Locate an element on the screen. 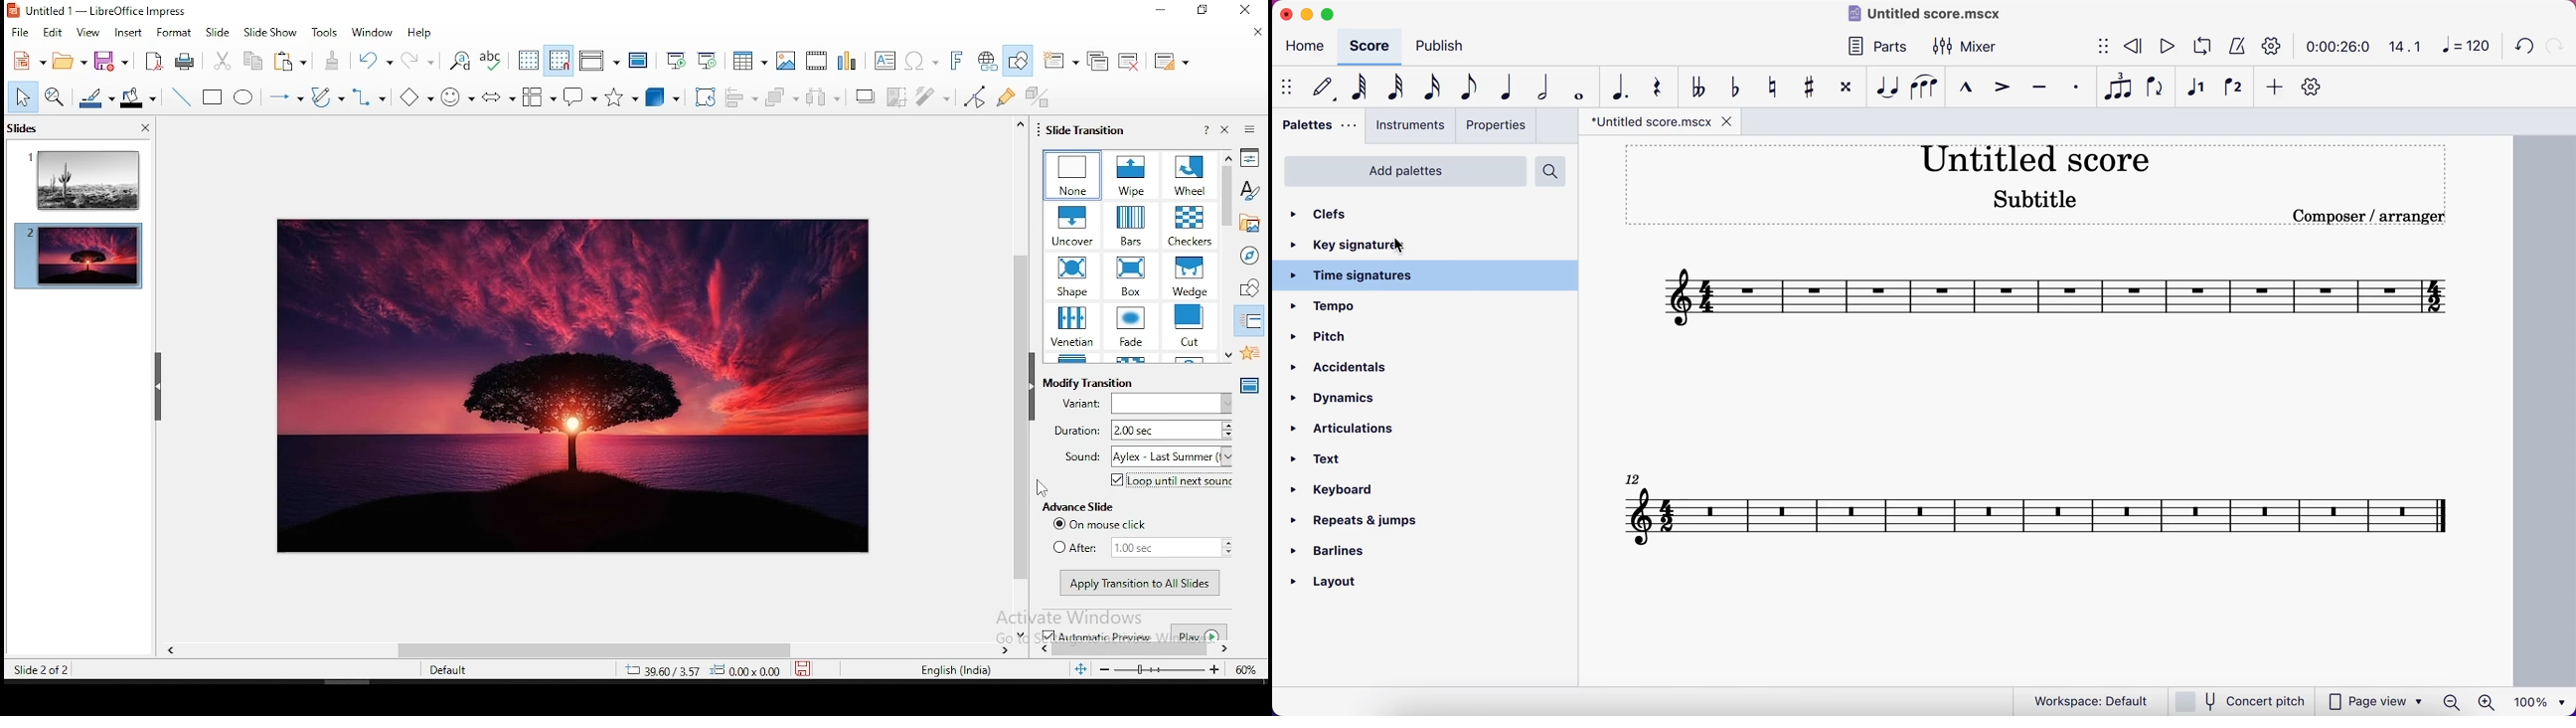  curves and polygons is located at coordinates (326, 97).